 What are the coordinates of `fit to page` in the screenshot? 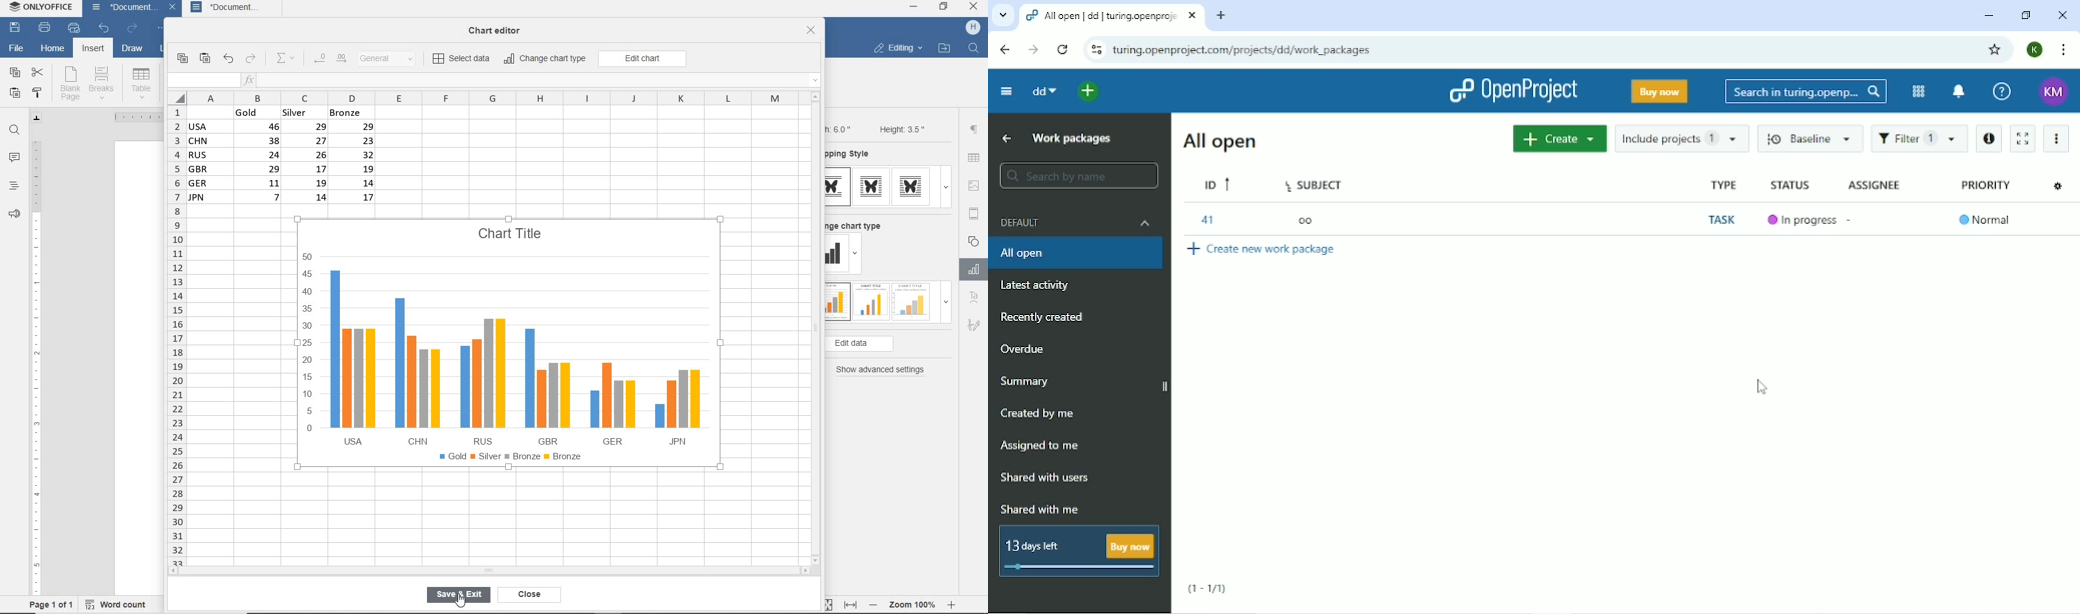 It's located at (826, 604).